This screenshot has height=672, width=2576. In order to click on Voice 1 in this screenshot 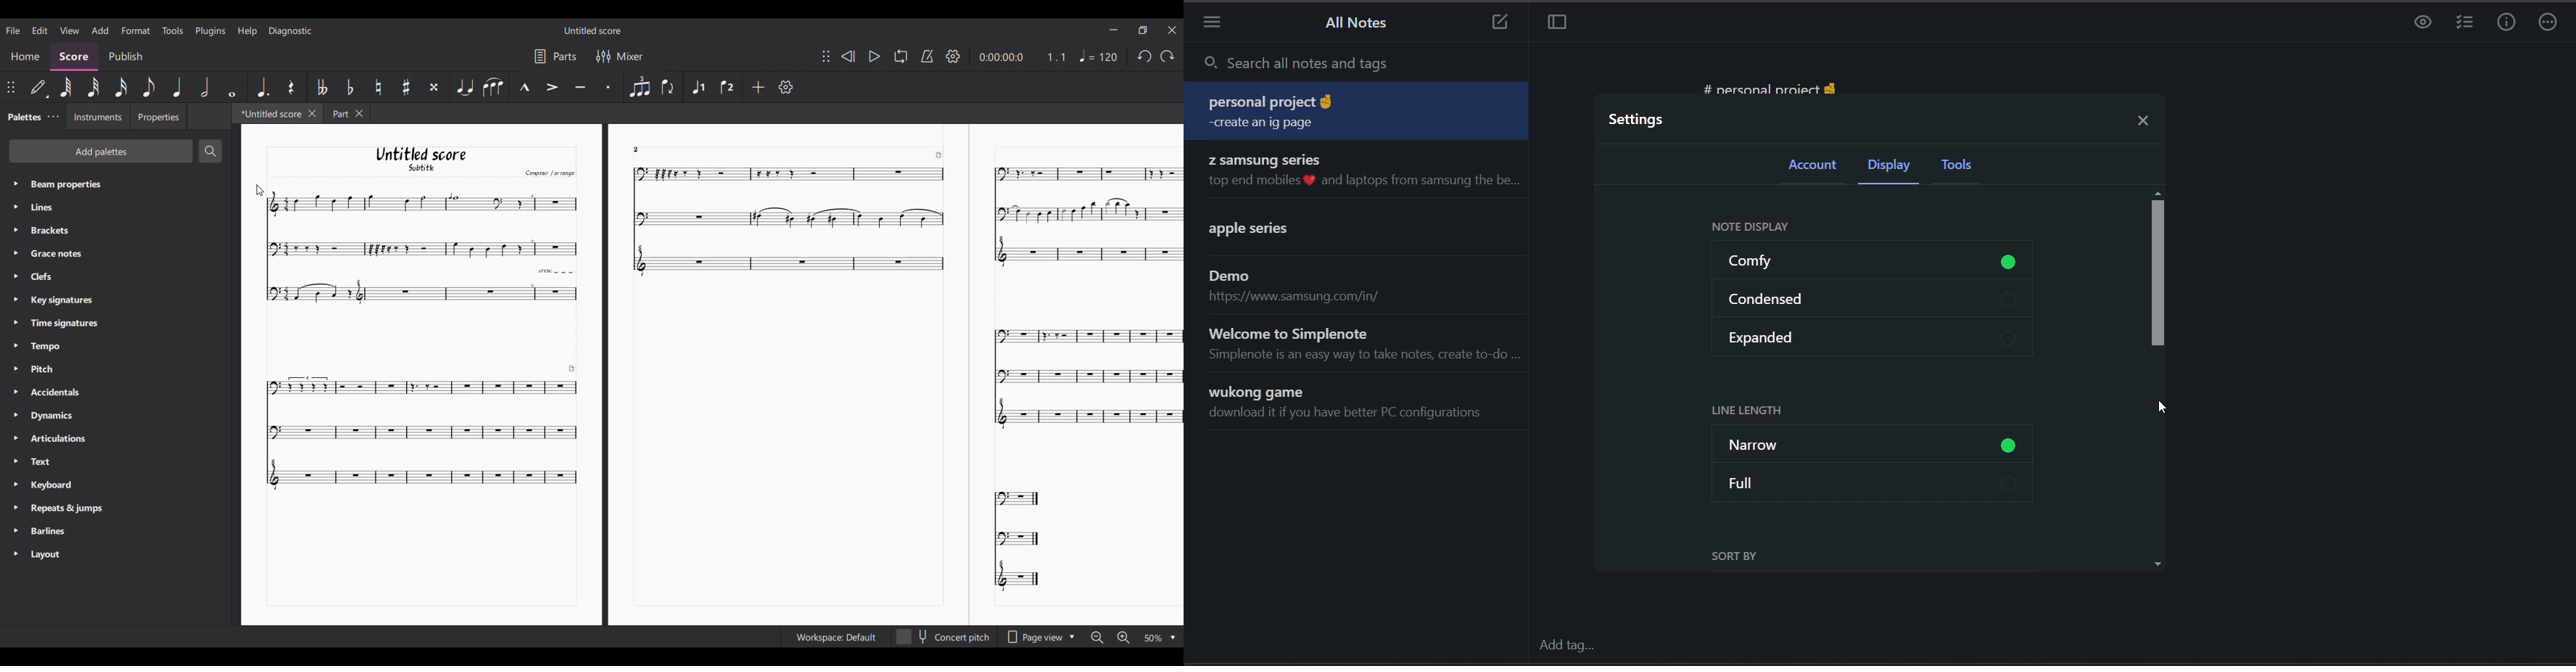, I will do `click(698, 86)`.